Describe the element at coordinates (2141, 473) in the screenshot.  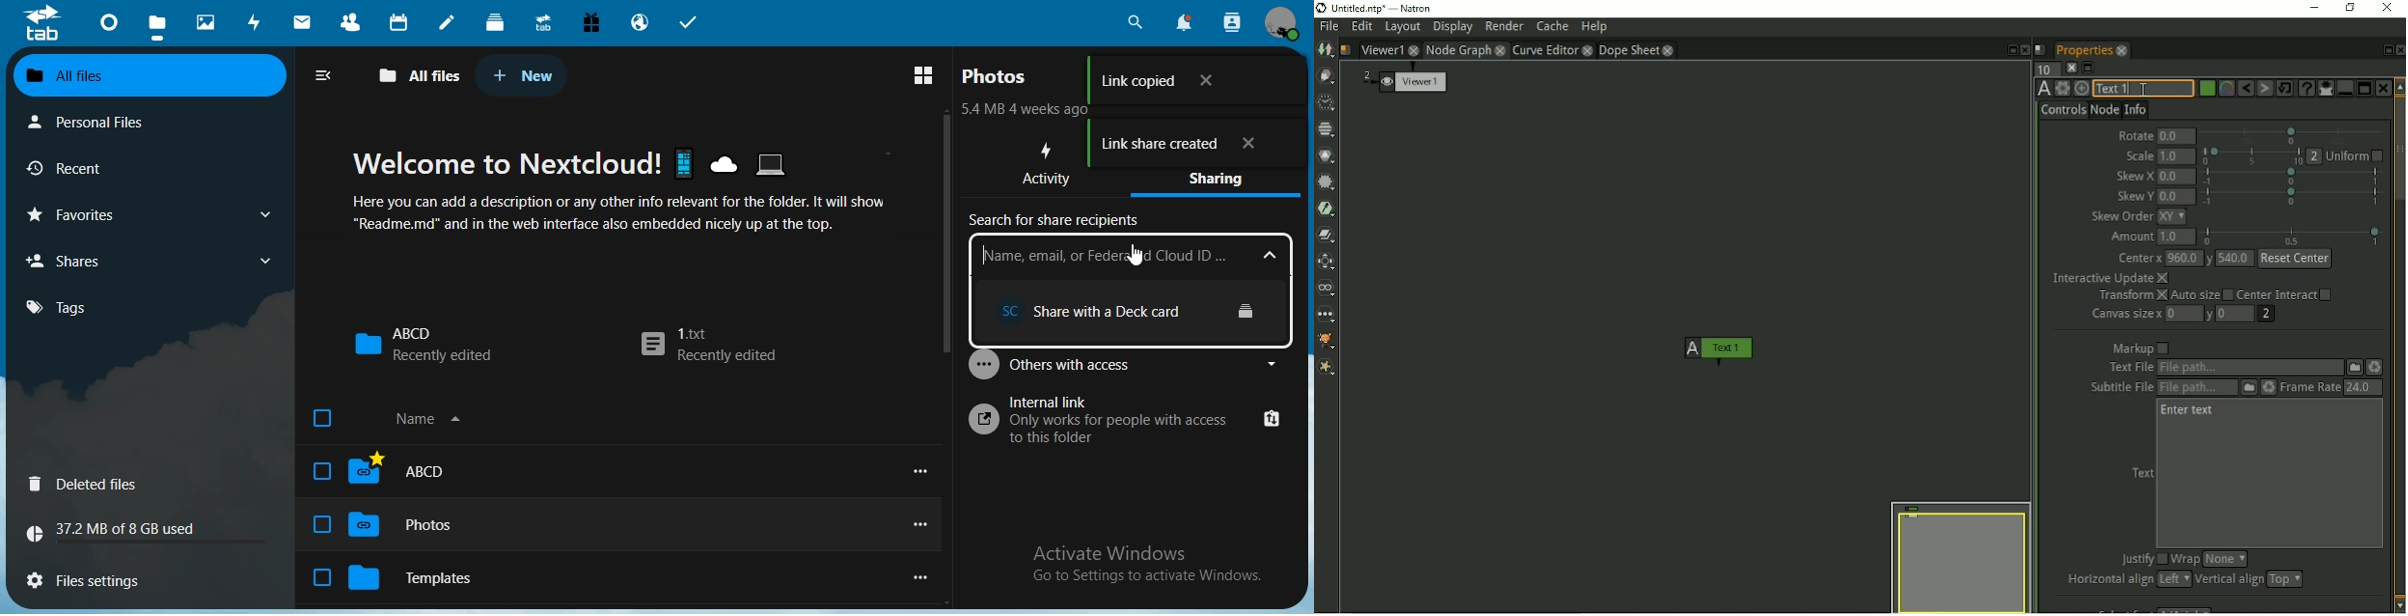
I see `Text` at that location.